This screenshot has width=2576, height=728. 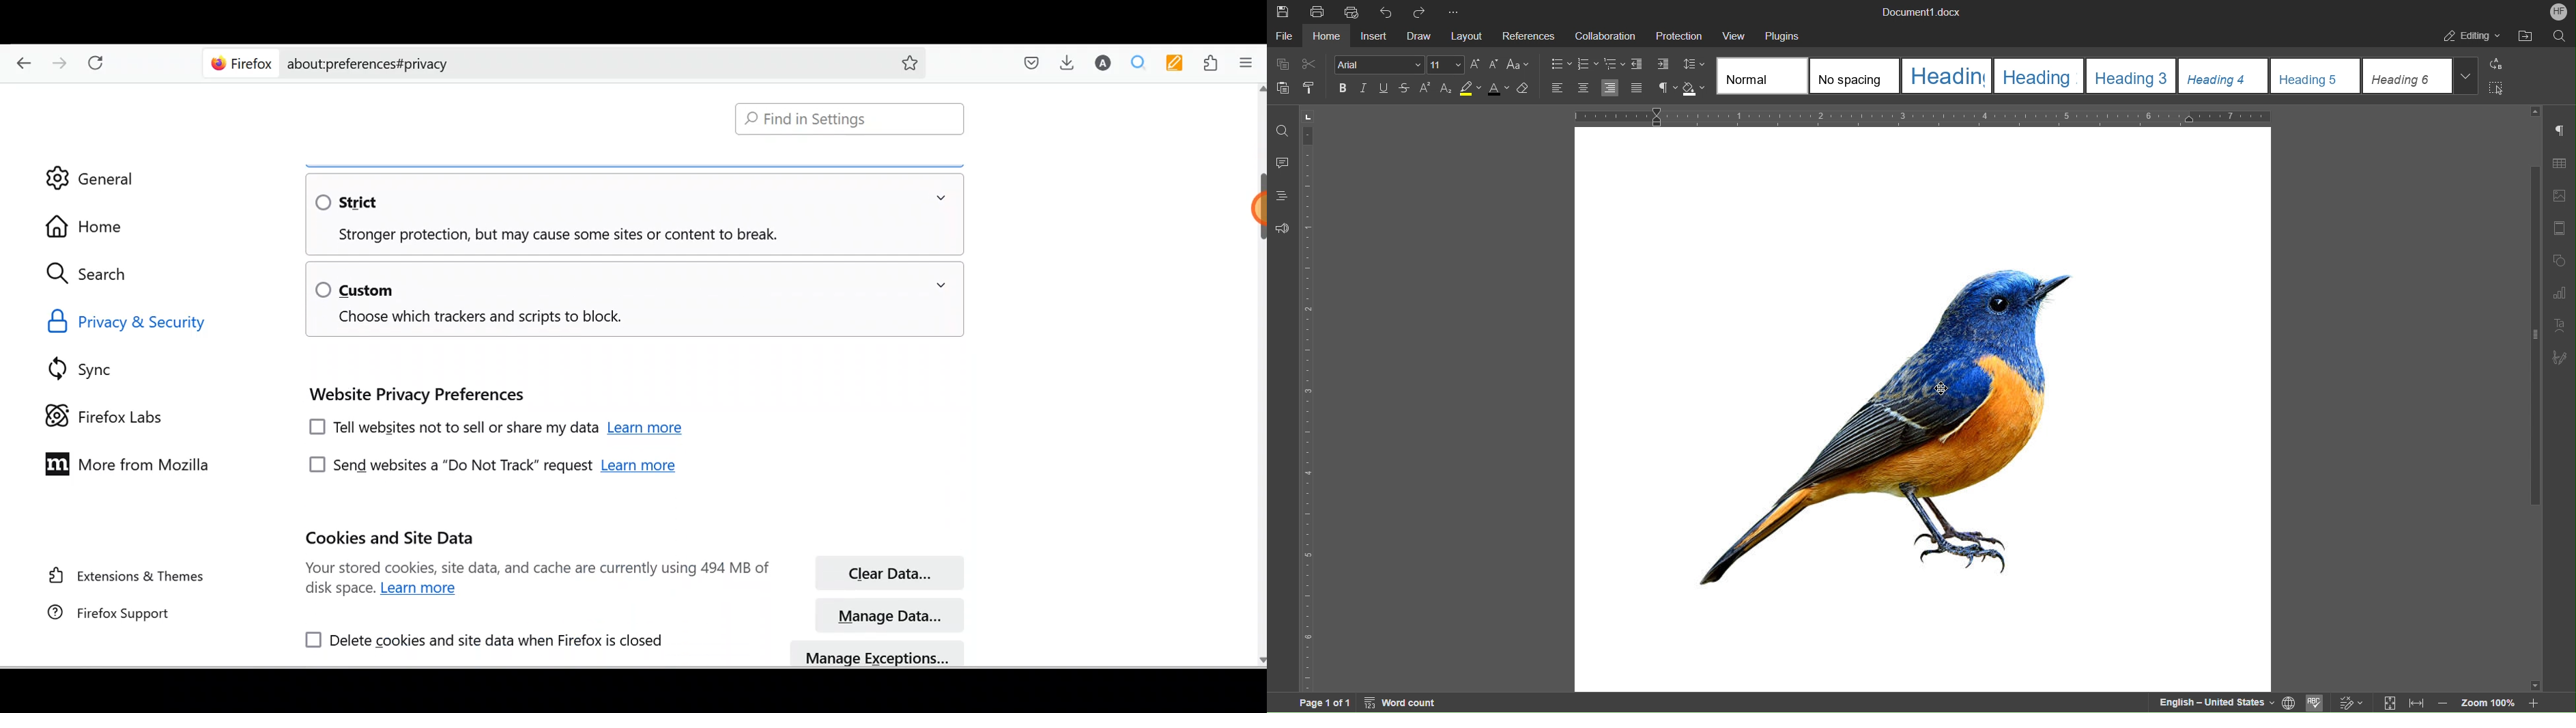 I want to click on Shape Settings, so click(x=2558, y=259).